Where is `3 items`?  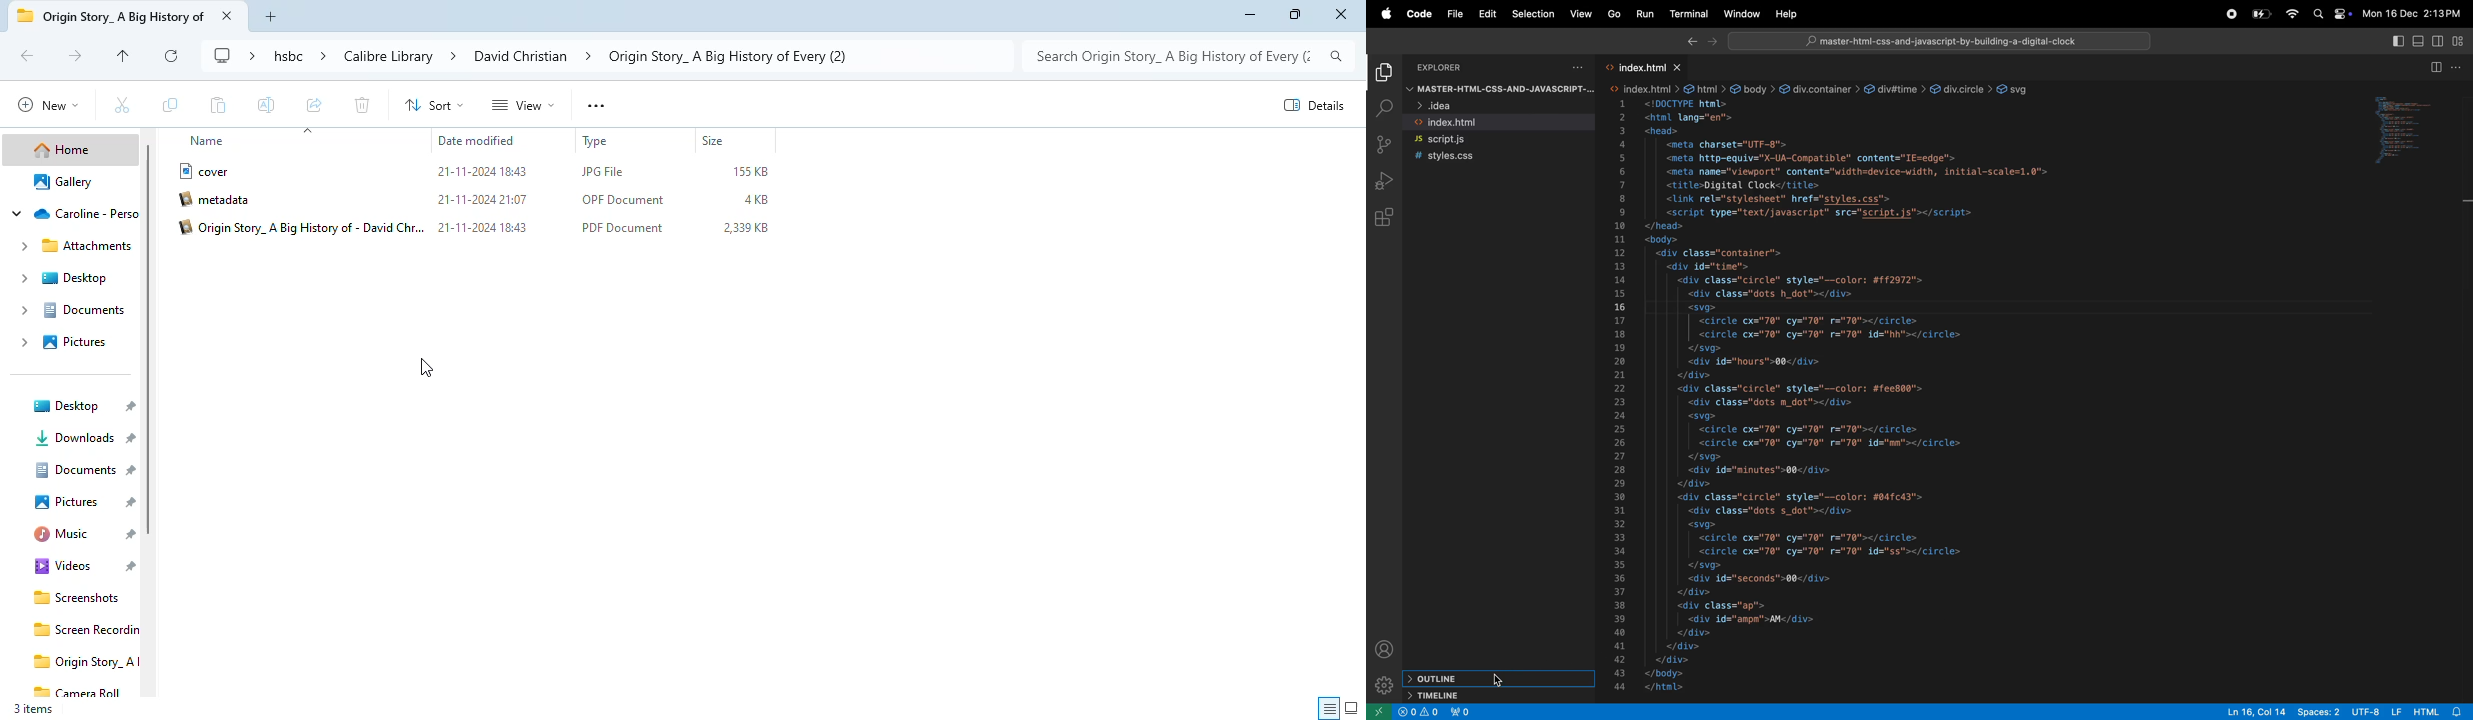
3 items is located at coordinates (31, 711).